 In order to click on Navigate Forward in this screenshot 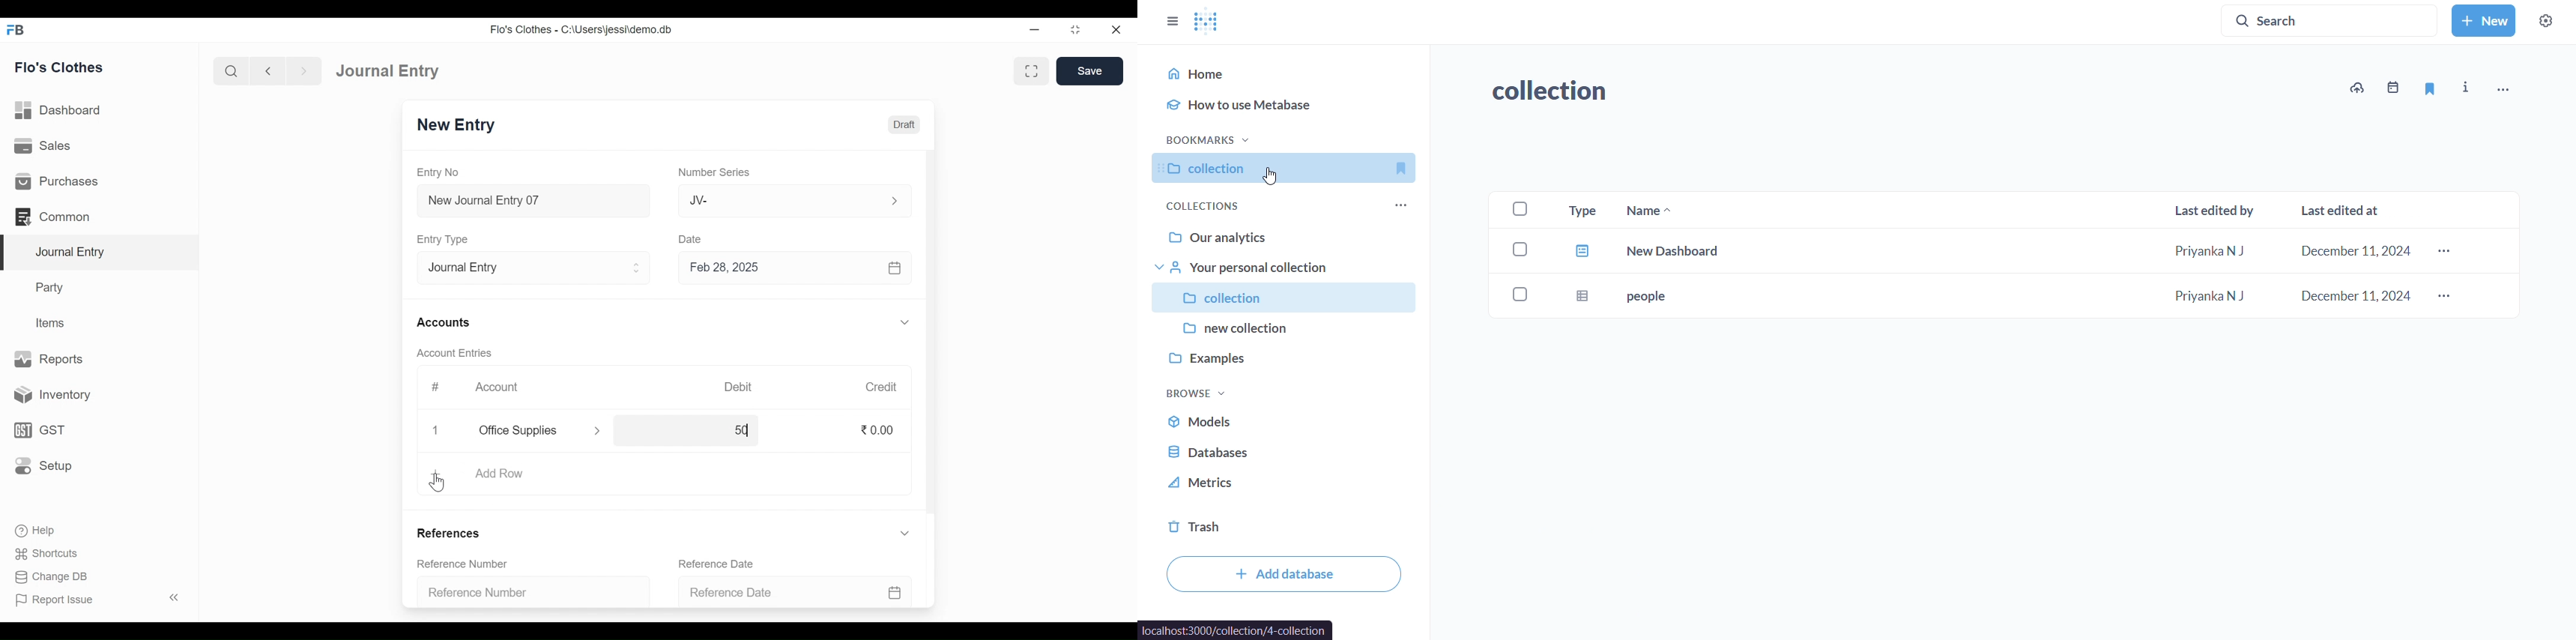, I will do `click(304, 71)`.